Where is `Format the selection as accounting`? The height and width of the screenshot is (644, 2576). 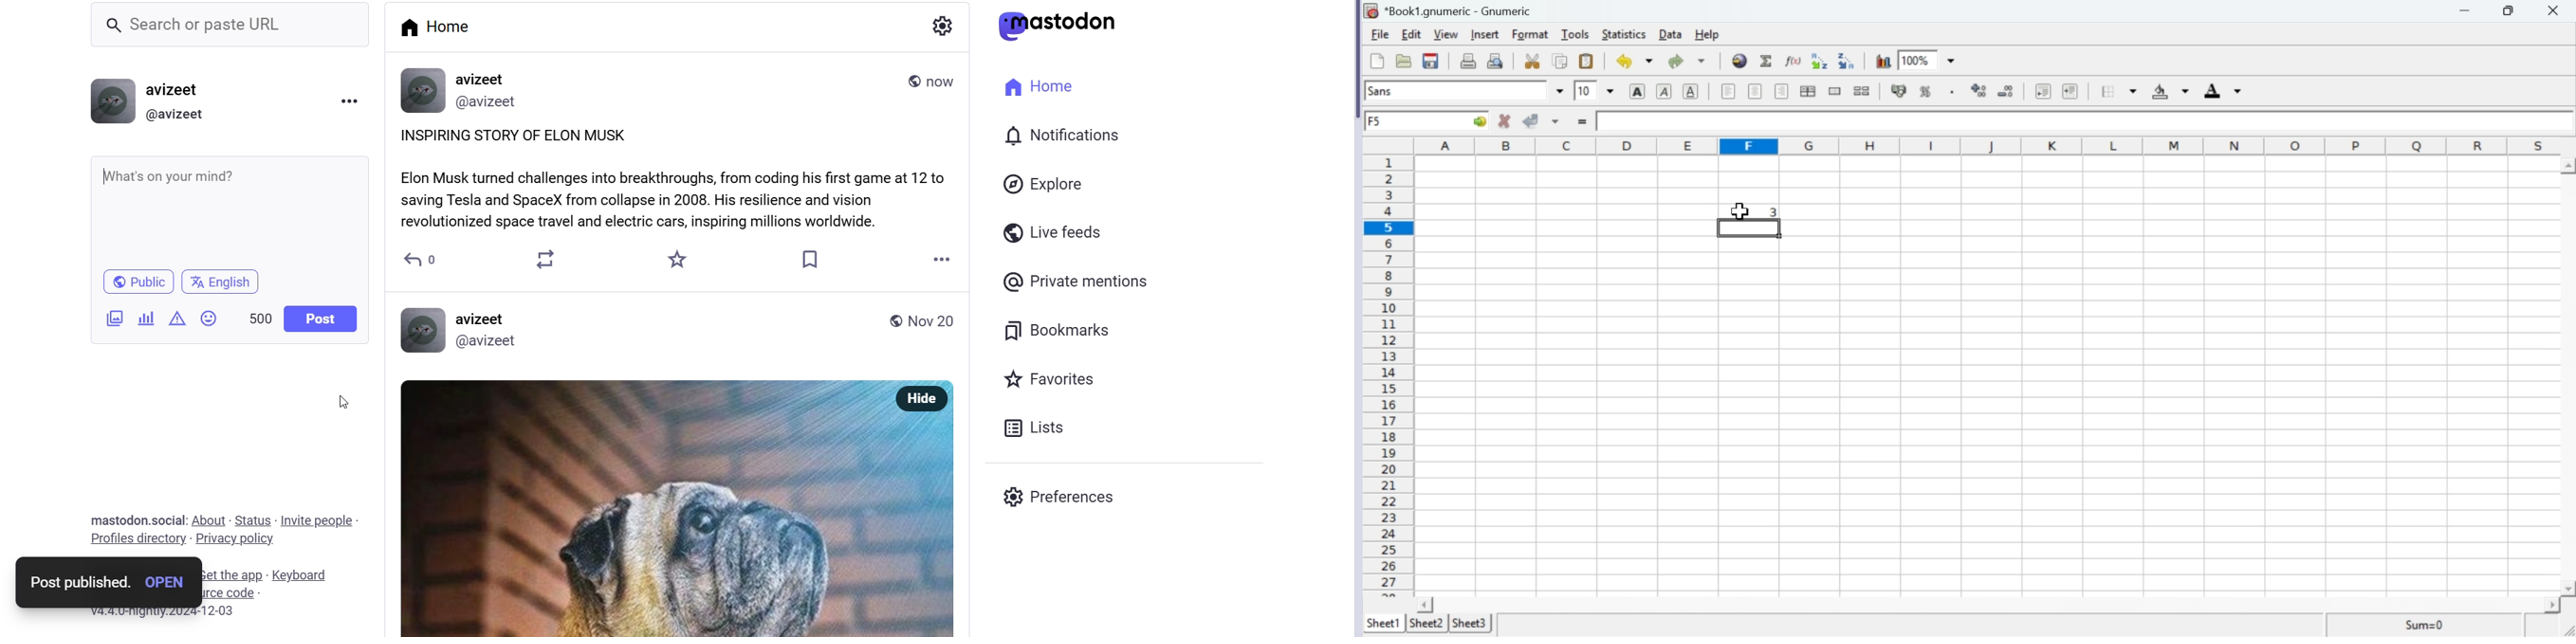
Format the selection as accounting is located at coordinates (1899, 92).